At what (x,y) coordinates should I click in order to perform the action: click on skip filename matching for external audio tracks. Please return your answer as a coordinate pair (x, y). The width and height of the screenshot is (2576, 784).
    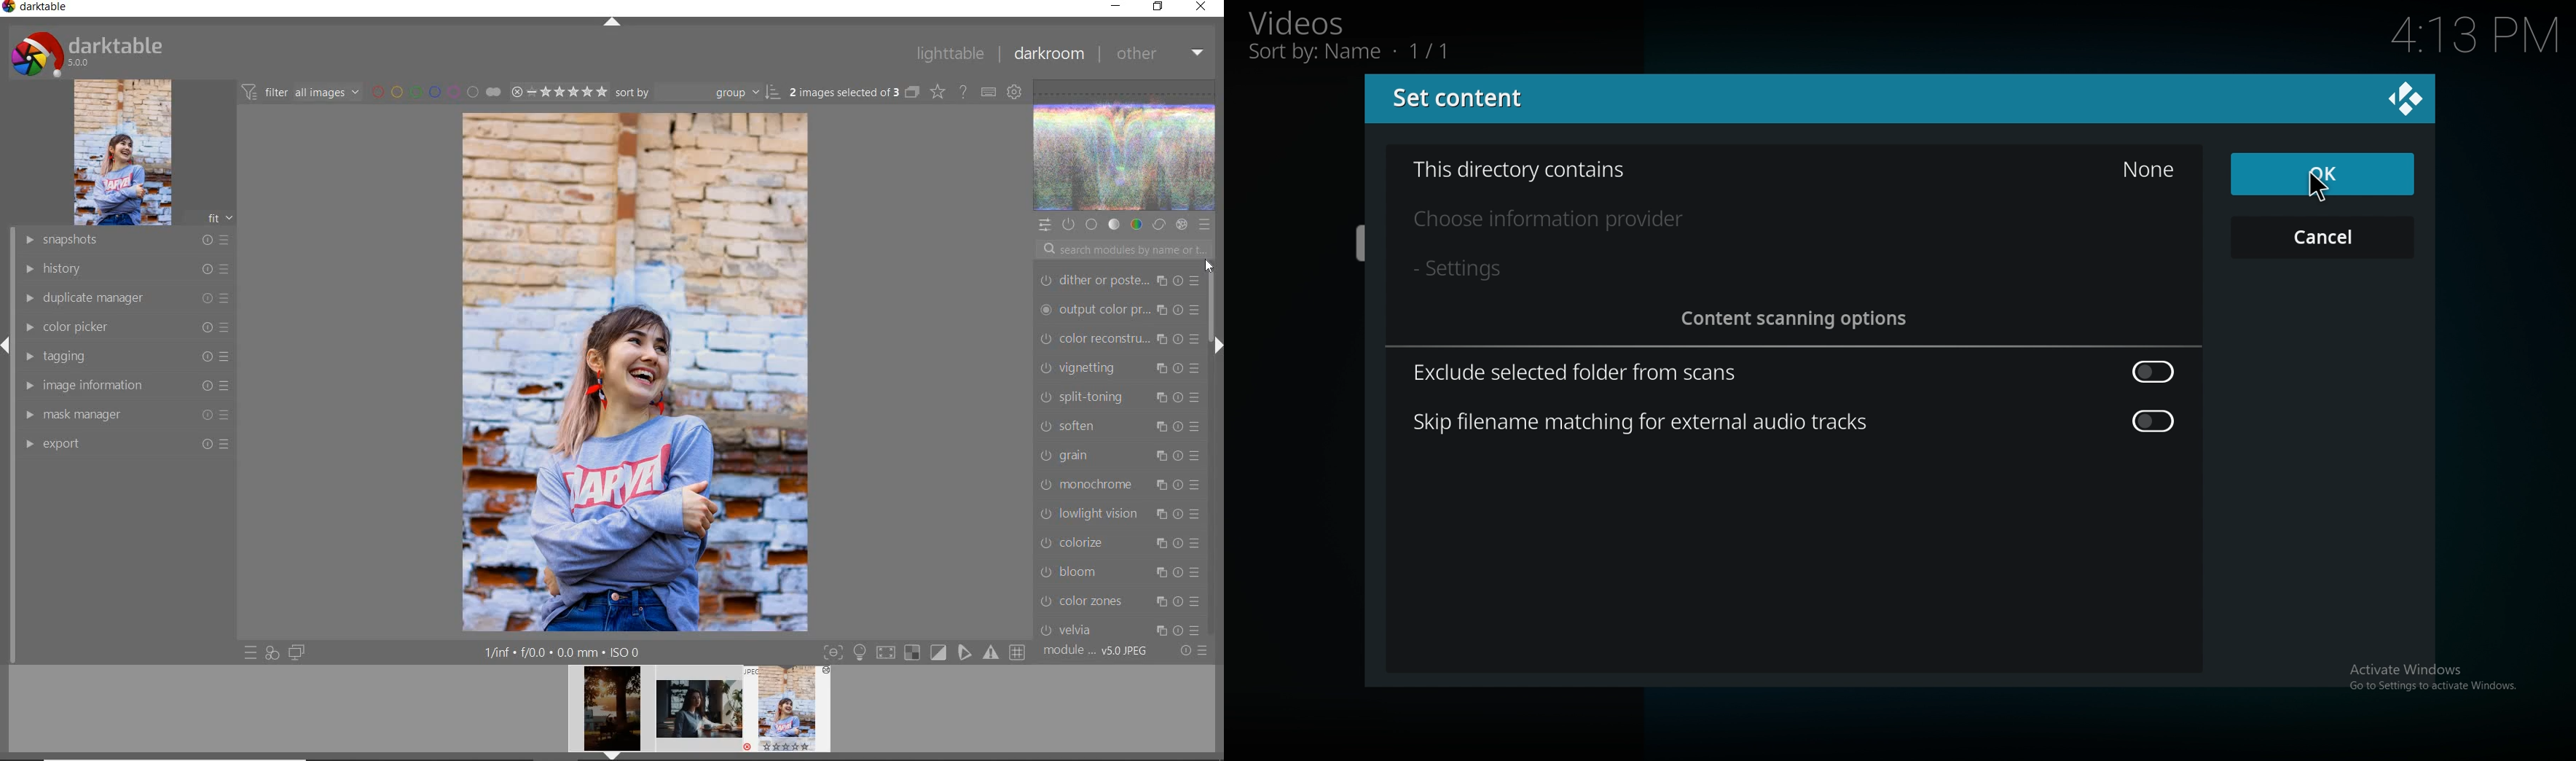
    Looking at the image, I should click on (1649, 421).